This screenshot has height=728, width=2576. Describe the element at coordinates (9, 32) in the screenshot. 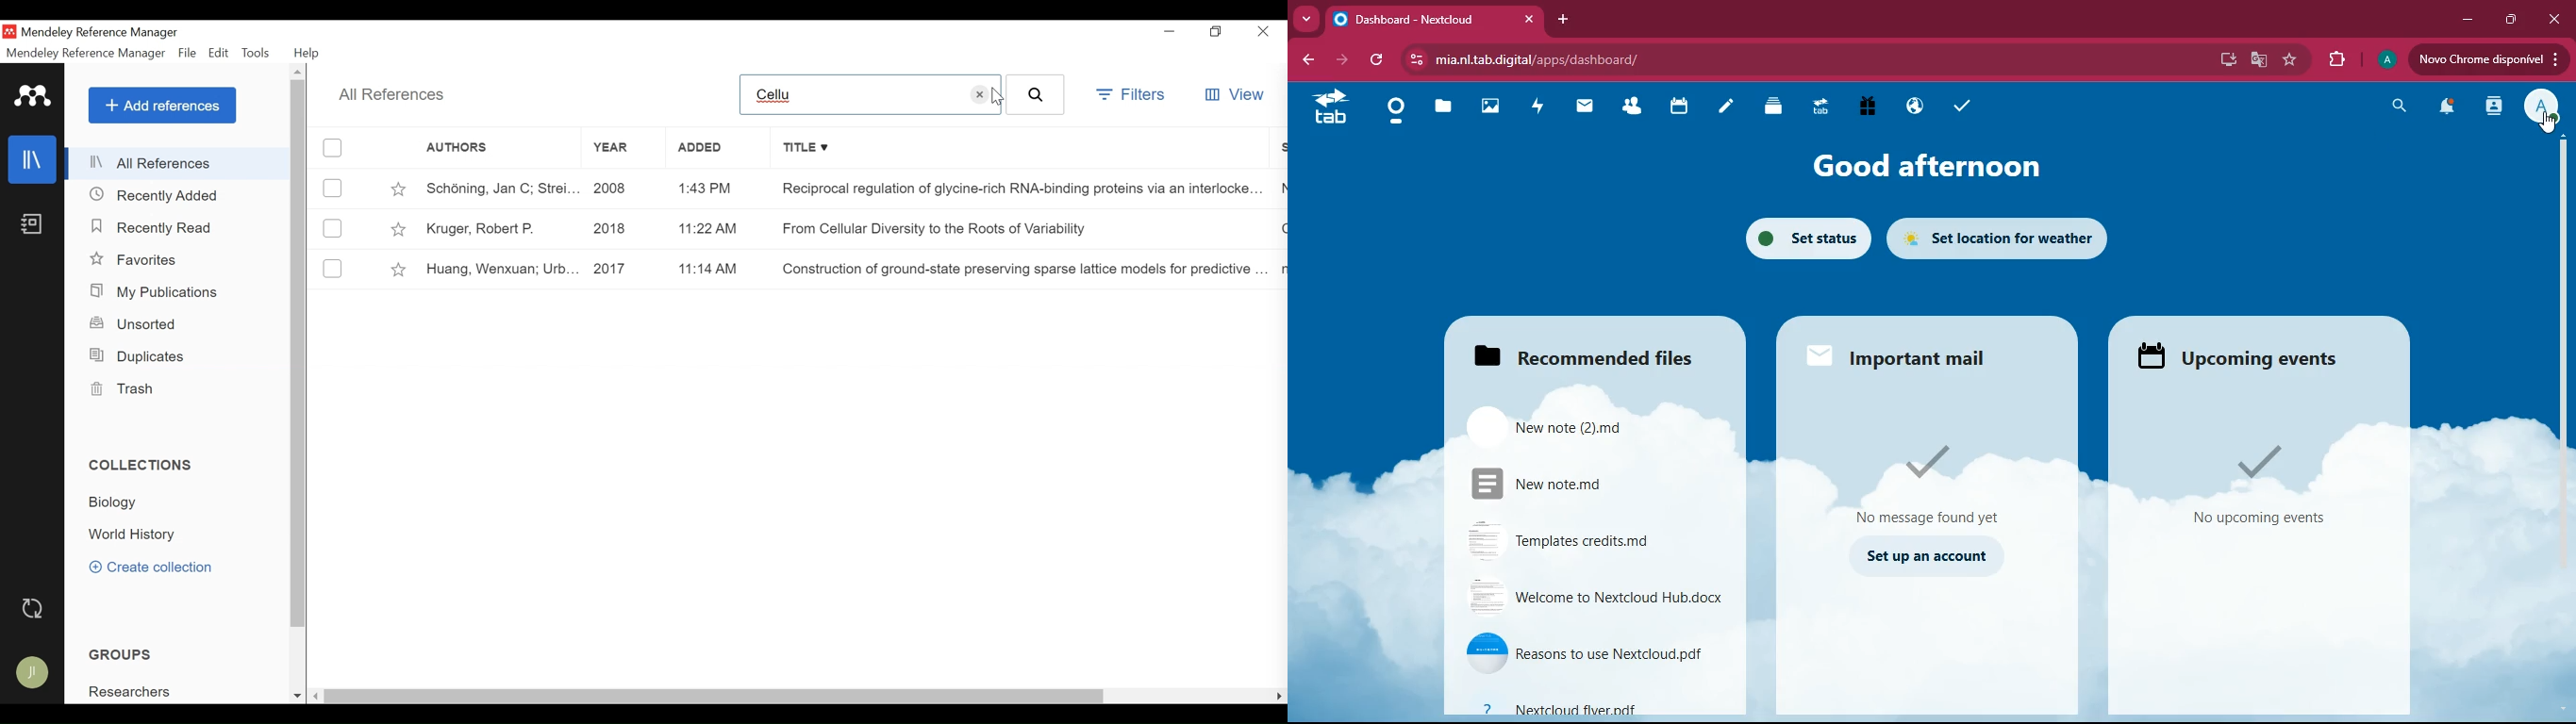

I see `Mendeley Desktop Icon` at that location.